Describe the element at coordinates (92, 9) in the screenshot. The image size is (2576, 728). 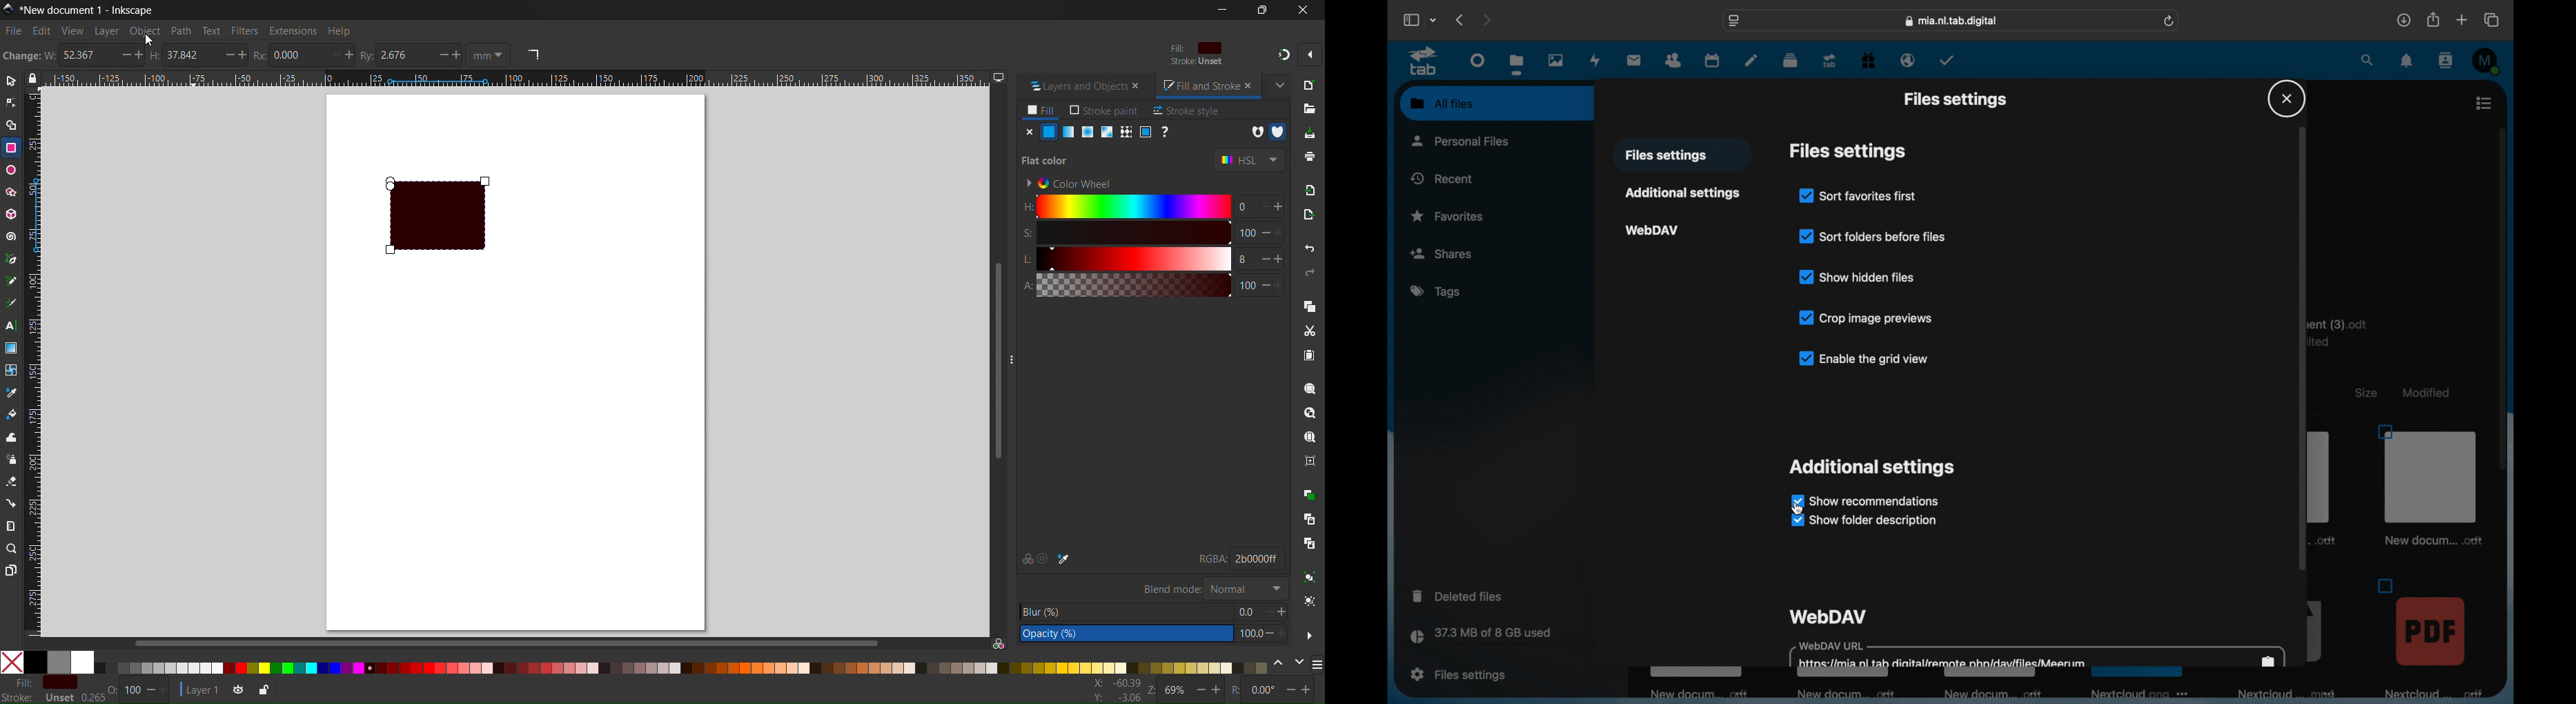
I see ` New document 1 - Inkscape` at that location.